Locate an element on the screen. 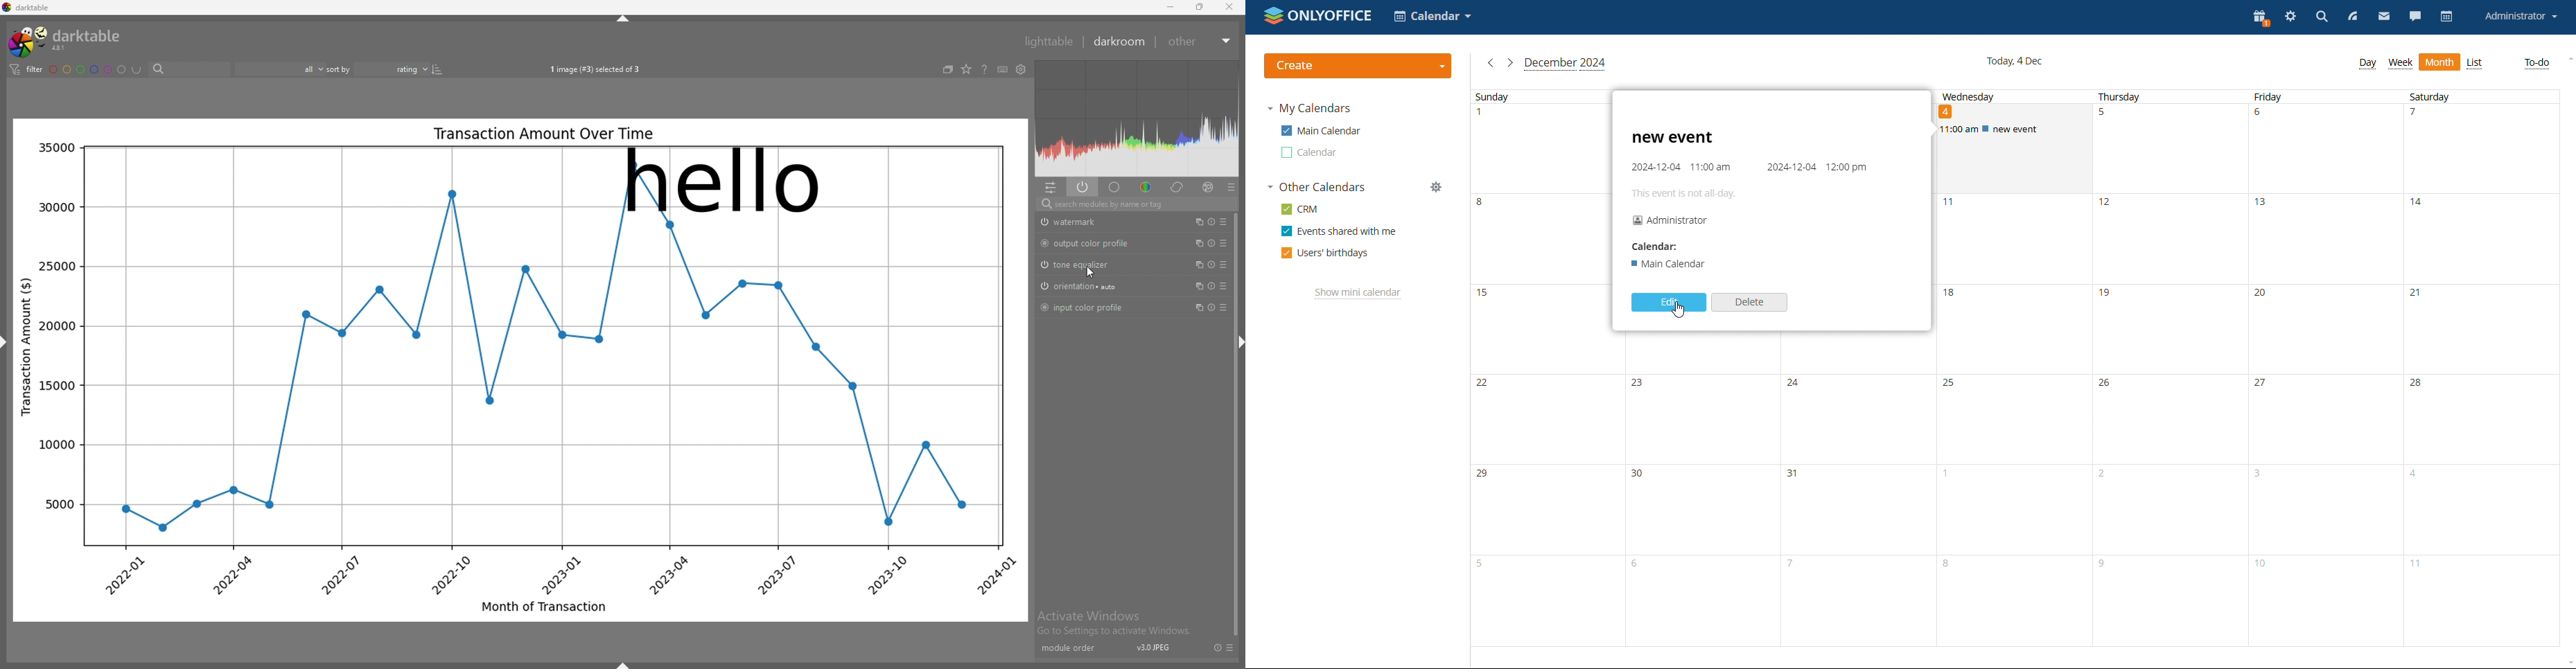 The width and height of the screenshot is (2576, 672). users' birthdays is located at coordinates (1324, 253).